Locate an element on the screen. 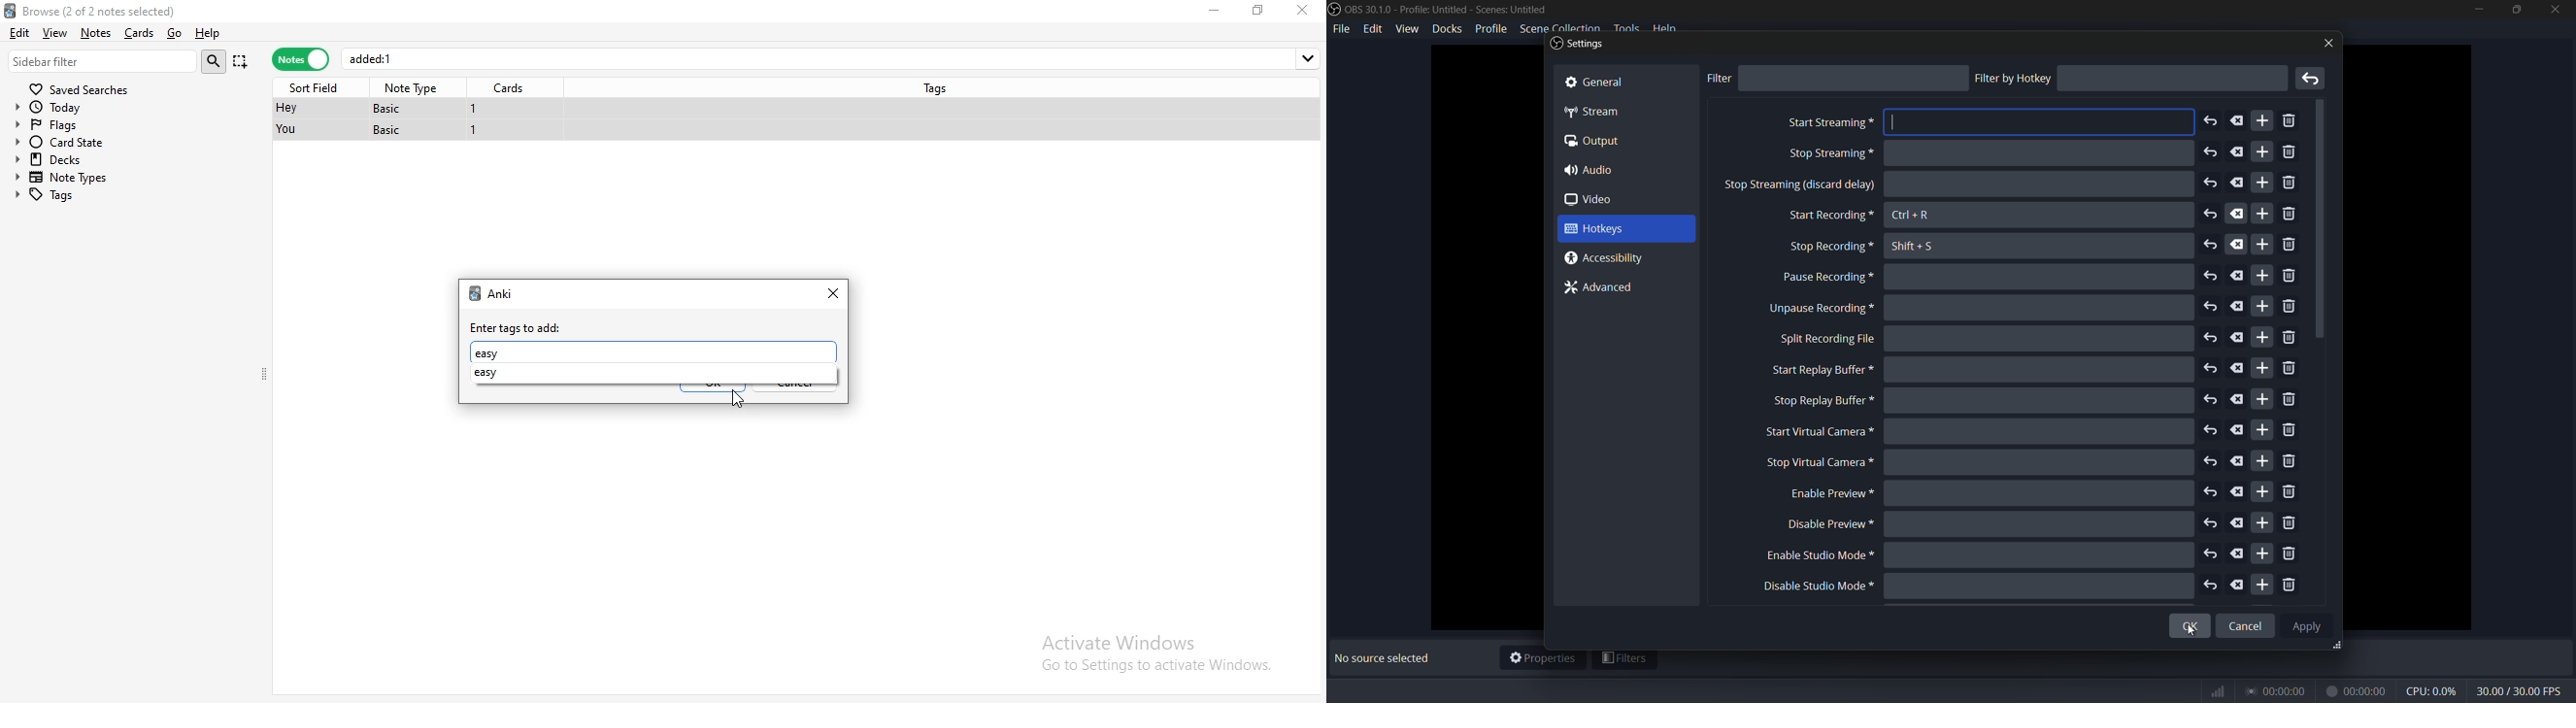 Image resolution: width=2576 pixels, height=728 pixels. delete is located at coordinates (2237, 120).